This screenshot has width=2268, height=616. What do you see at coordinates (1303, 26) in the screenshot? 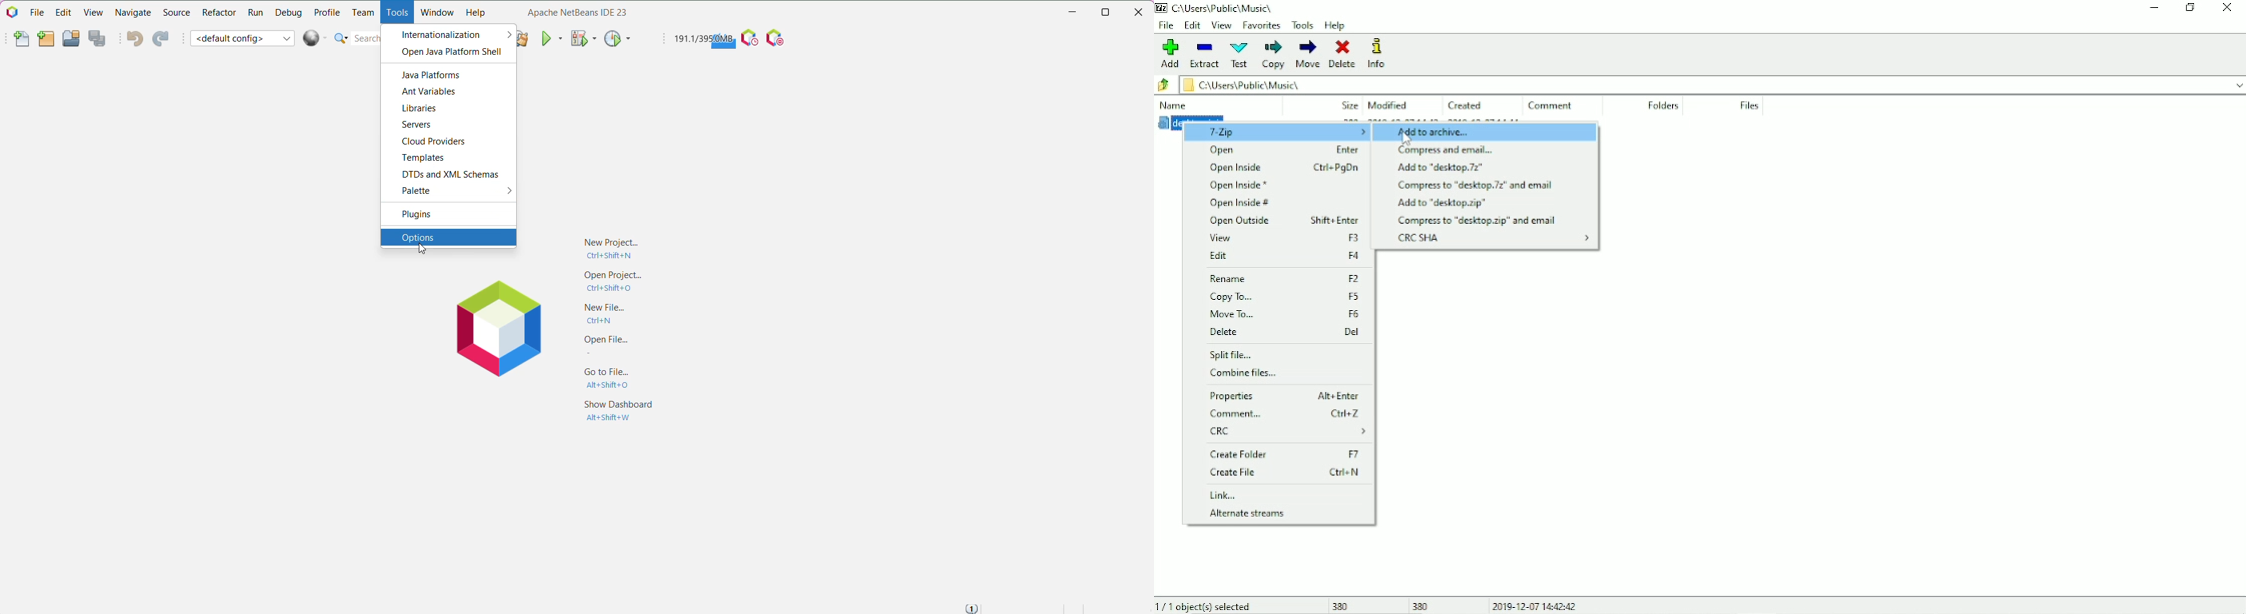
I see `Tools` at bounding box center [1303, 26].